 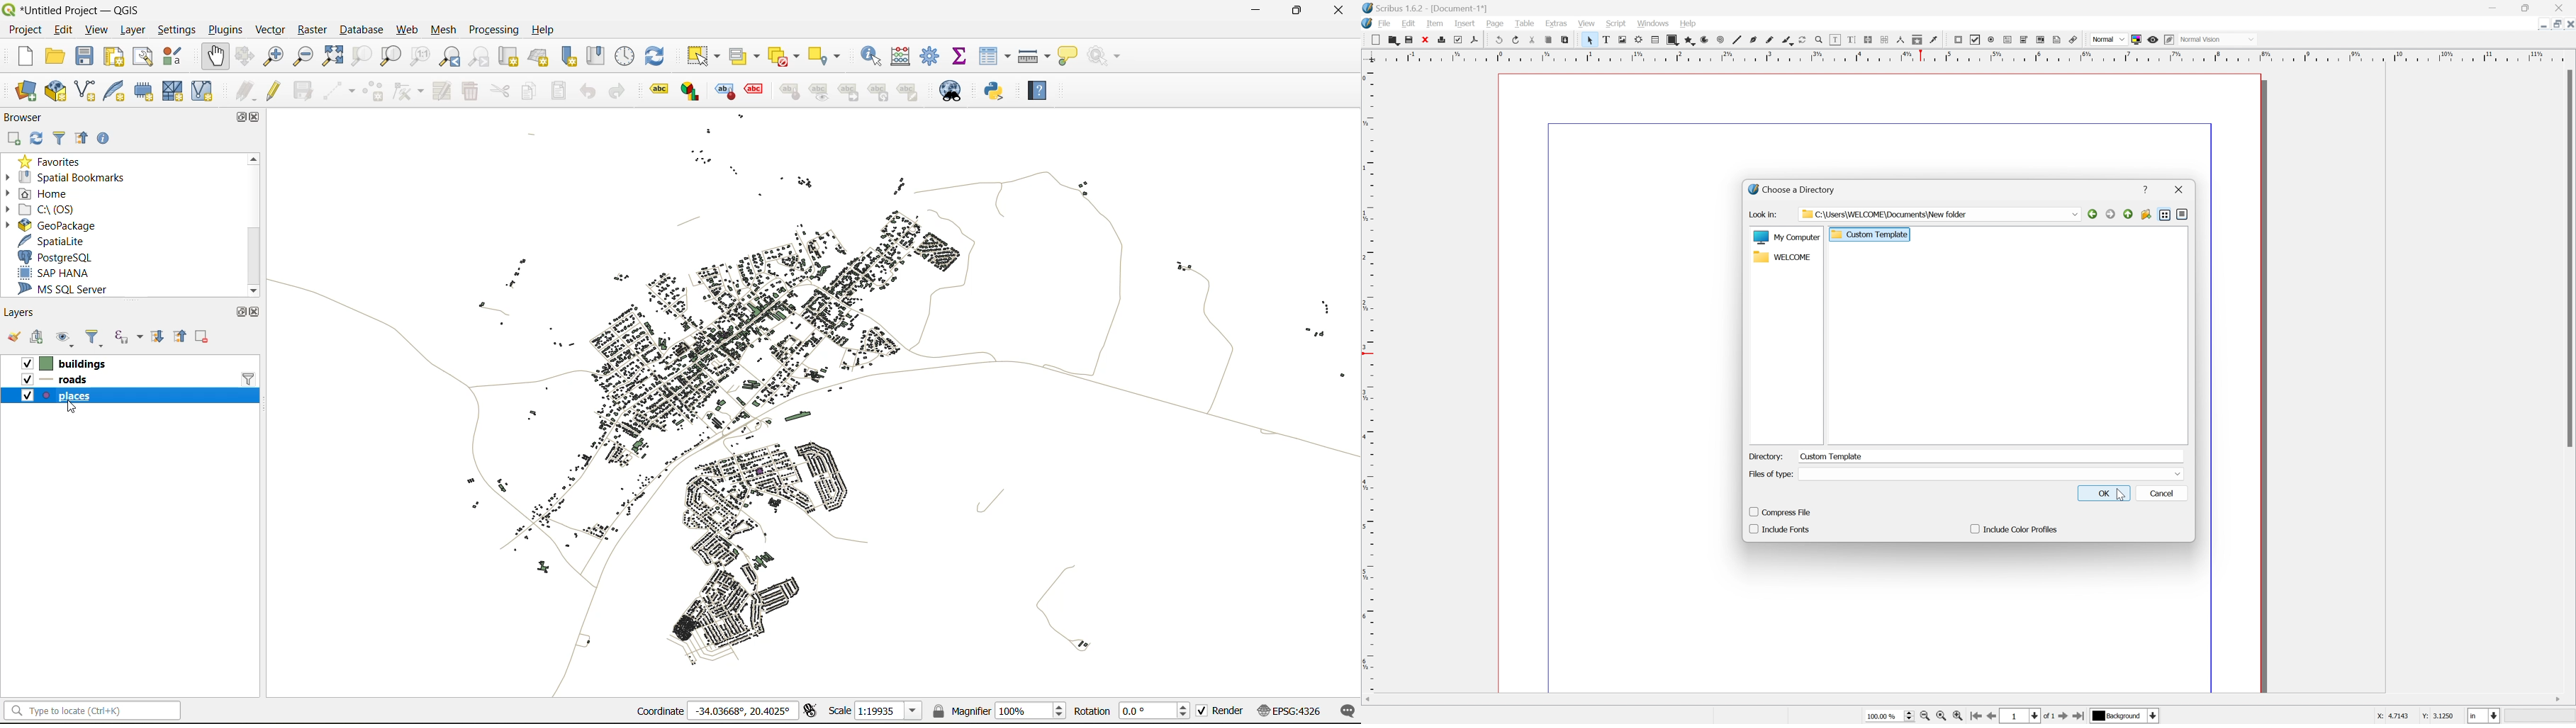 What do you see at coordinates (1870, 40) in the screenshot?
I see `Link text frames` at bounding box center [1870, 40].